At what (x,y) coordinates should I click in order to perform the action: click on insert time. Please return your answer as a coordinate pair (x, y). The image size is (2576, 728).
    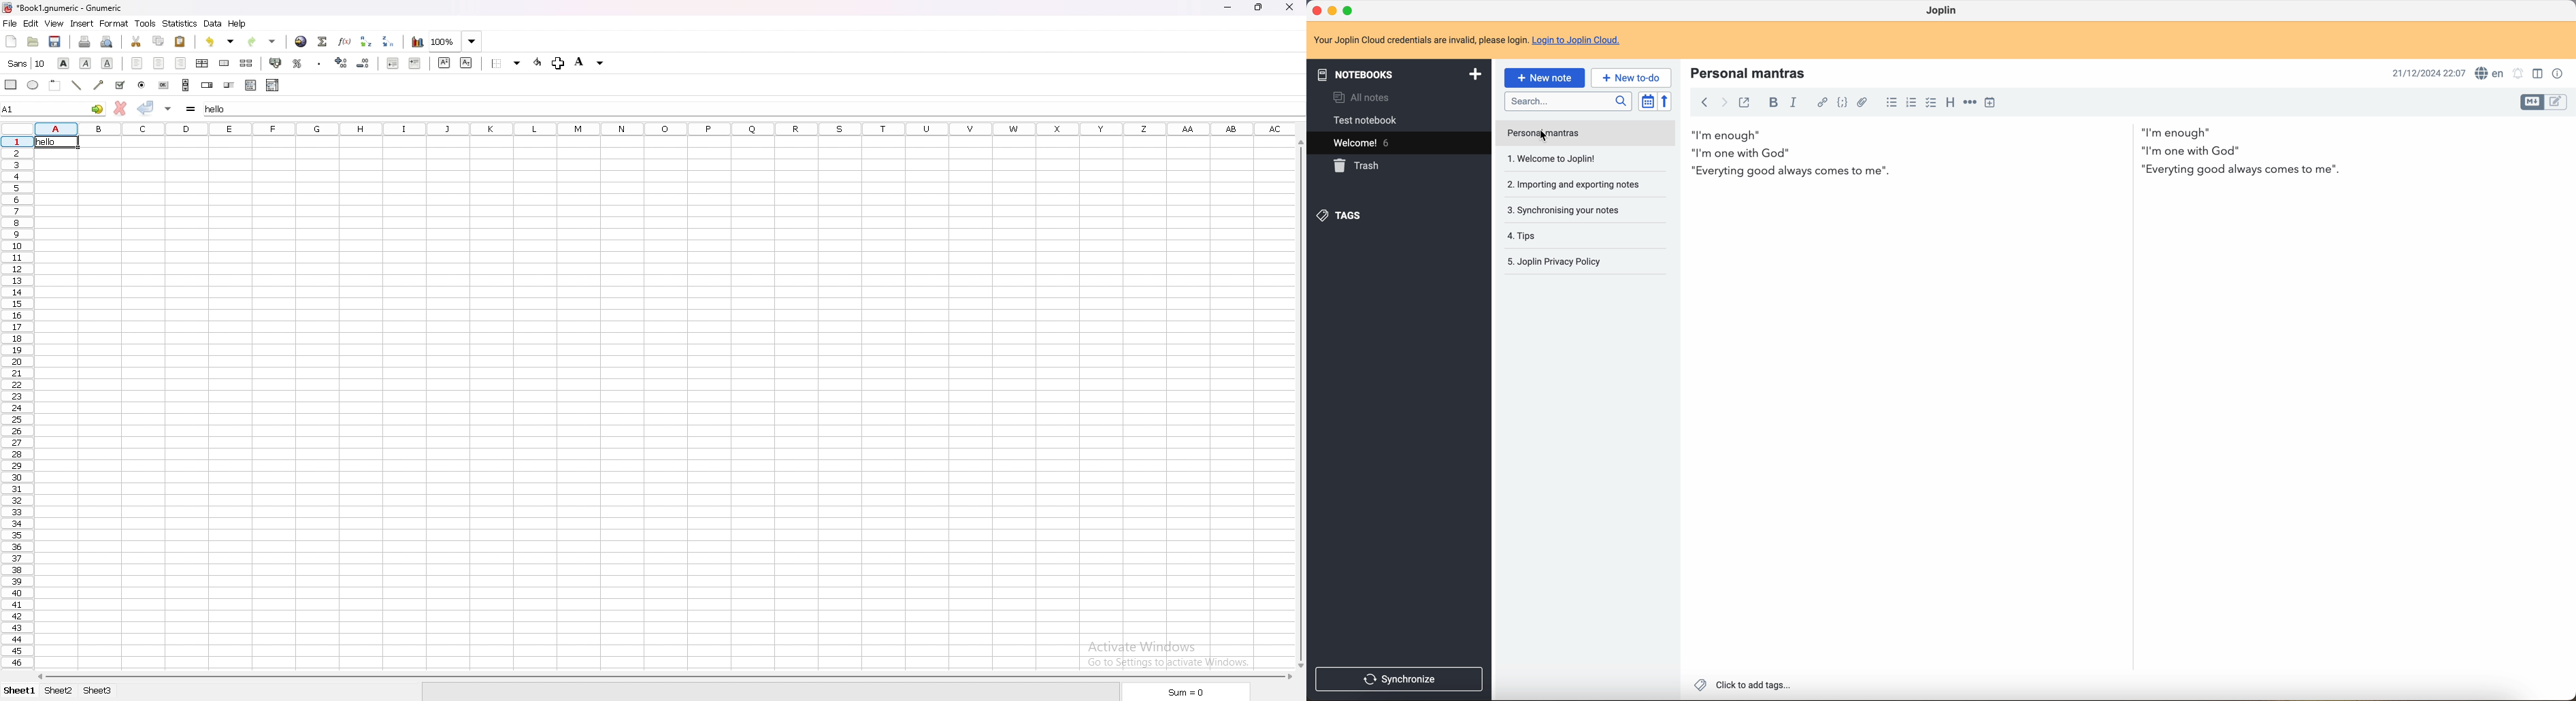
    Looking at the image, I should click on (1992, 103).